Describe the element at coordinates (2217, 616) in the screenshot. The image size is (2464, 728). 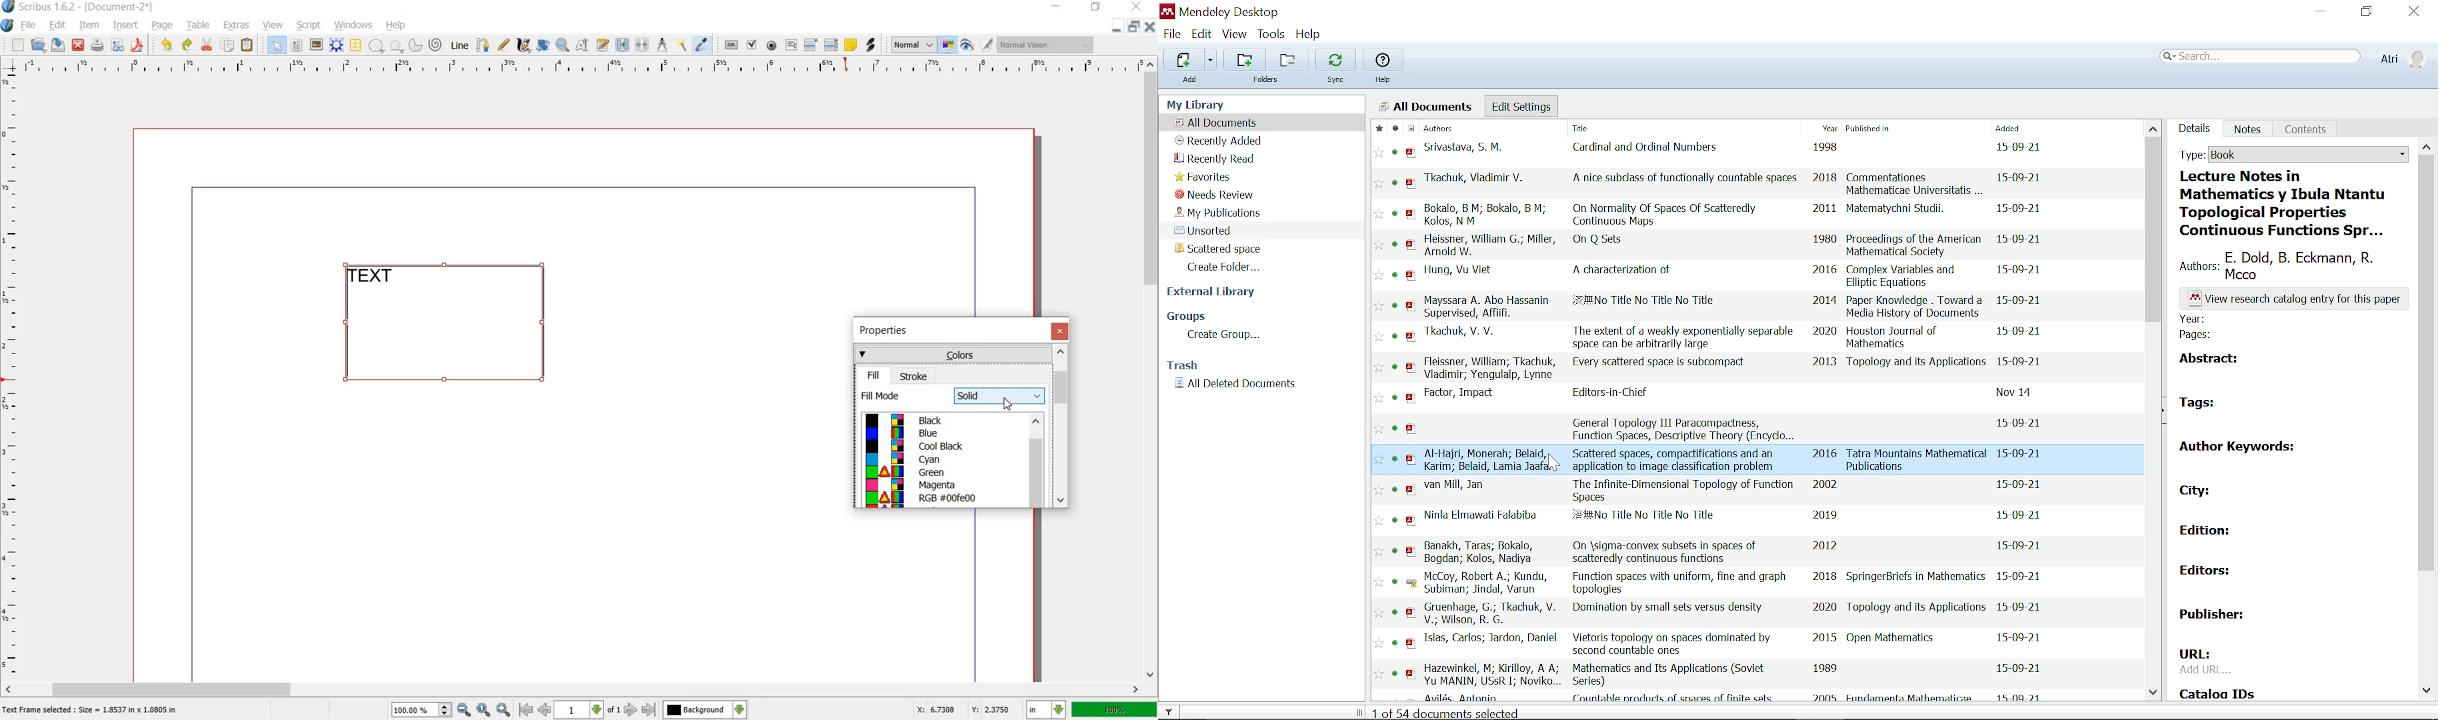
I see `publisher` at that location.